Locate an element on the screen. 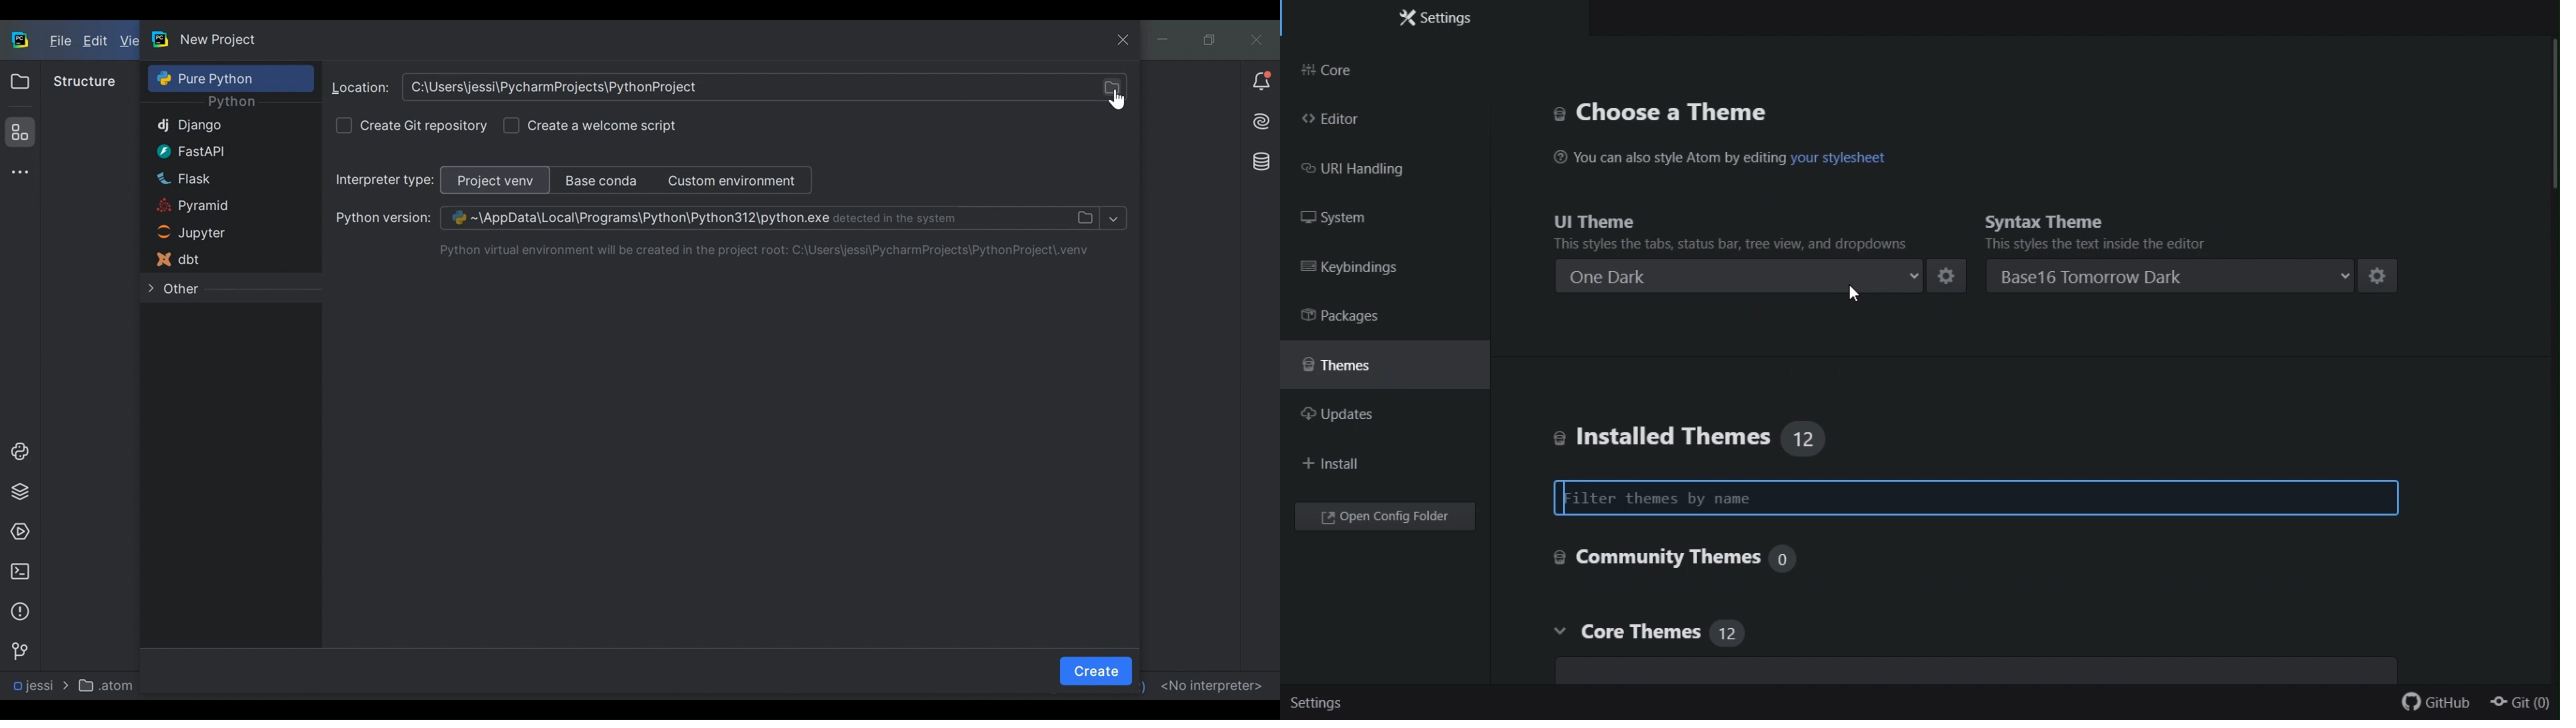 This screenshot has width=2576, height=728. (un)check Git repository is located at coordinates (423, 123).